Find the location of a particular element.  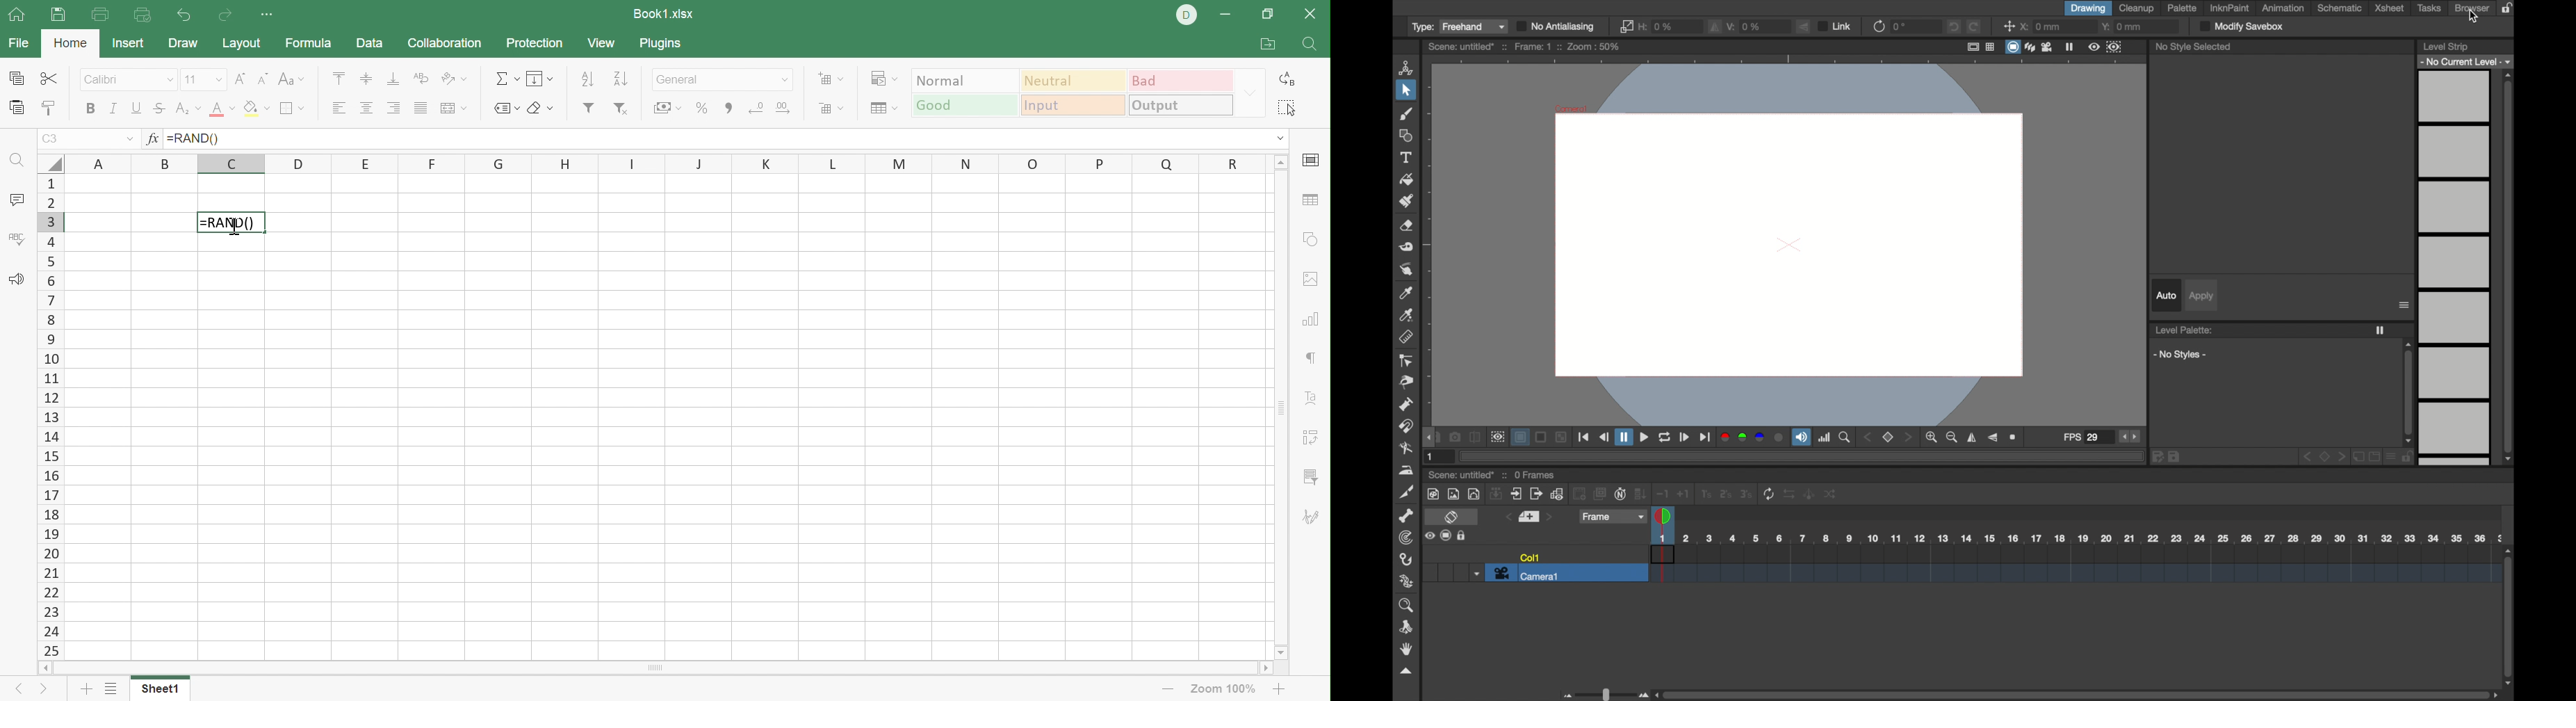

Increase decimal is located at coordinates (785, 108).